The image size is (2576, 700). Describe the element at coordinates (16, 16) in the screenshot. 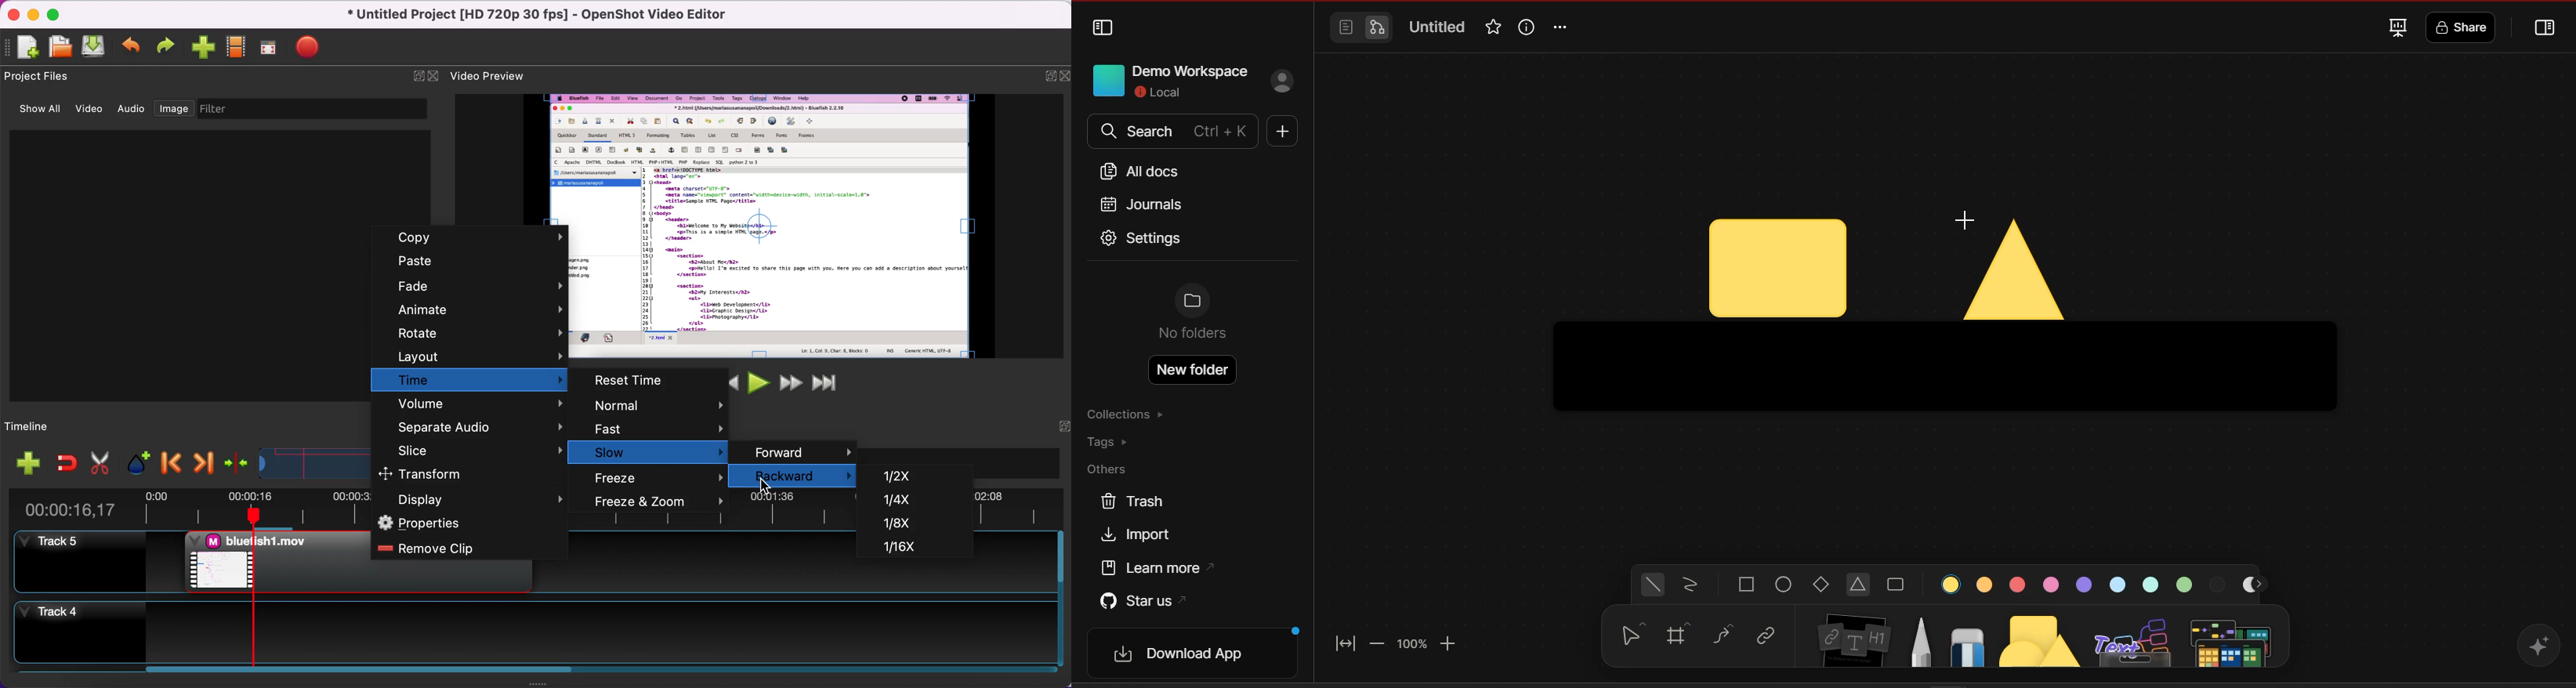

I see `close` at that location.